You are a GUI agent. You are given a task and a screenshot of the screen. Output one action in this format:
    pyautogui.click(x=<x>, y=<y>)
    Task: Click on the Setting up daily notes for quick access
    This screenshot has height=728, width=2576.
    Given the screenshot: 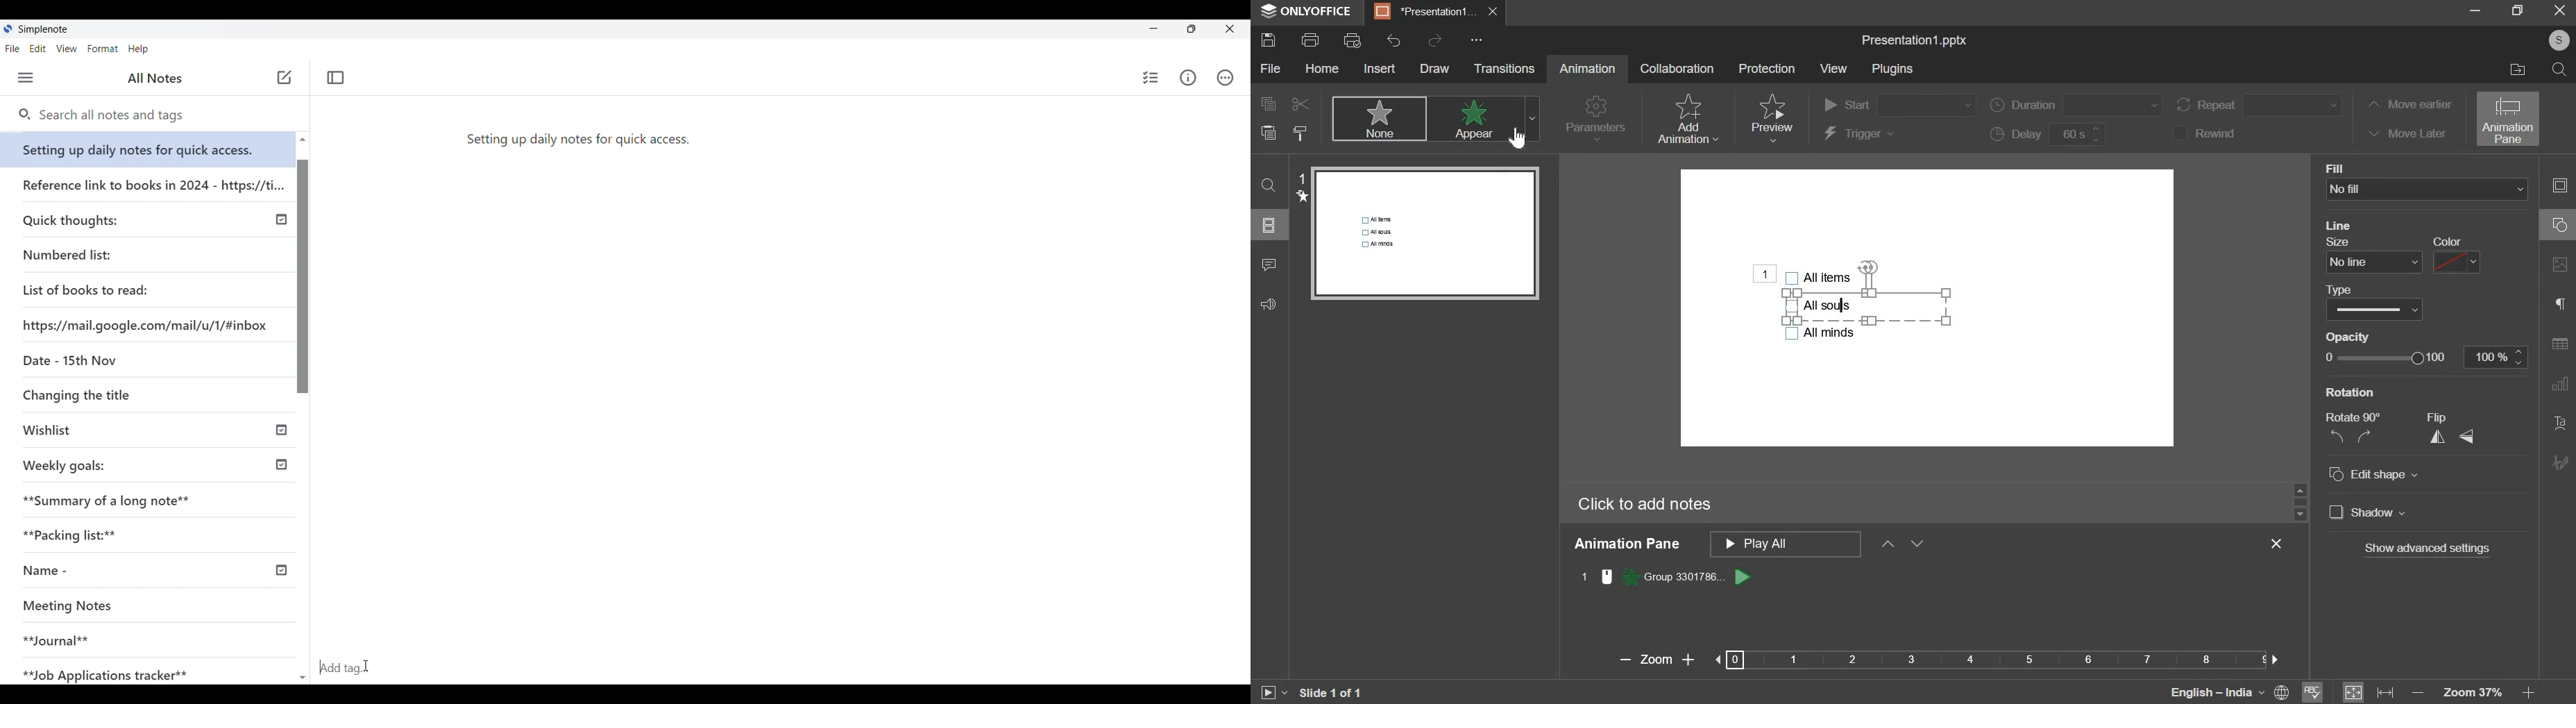 What is the action you would take?
    pyautogui.click(x=149, y=146)
    